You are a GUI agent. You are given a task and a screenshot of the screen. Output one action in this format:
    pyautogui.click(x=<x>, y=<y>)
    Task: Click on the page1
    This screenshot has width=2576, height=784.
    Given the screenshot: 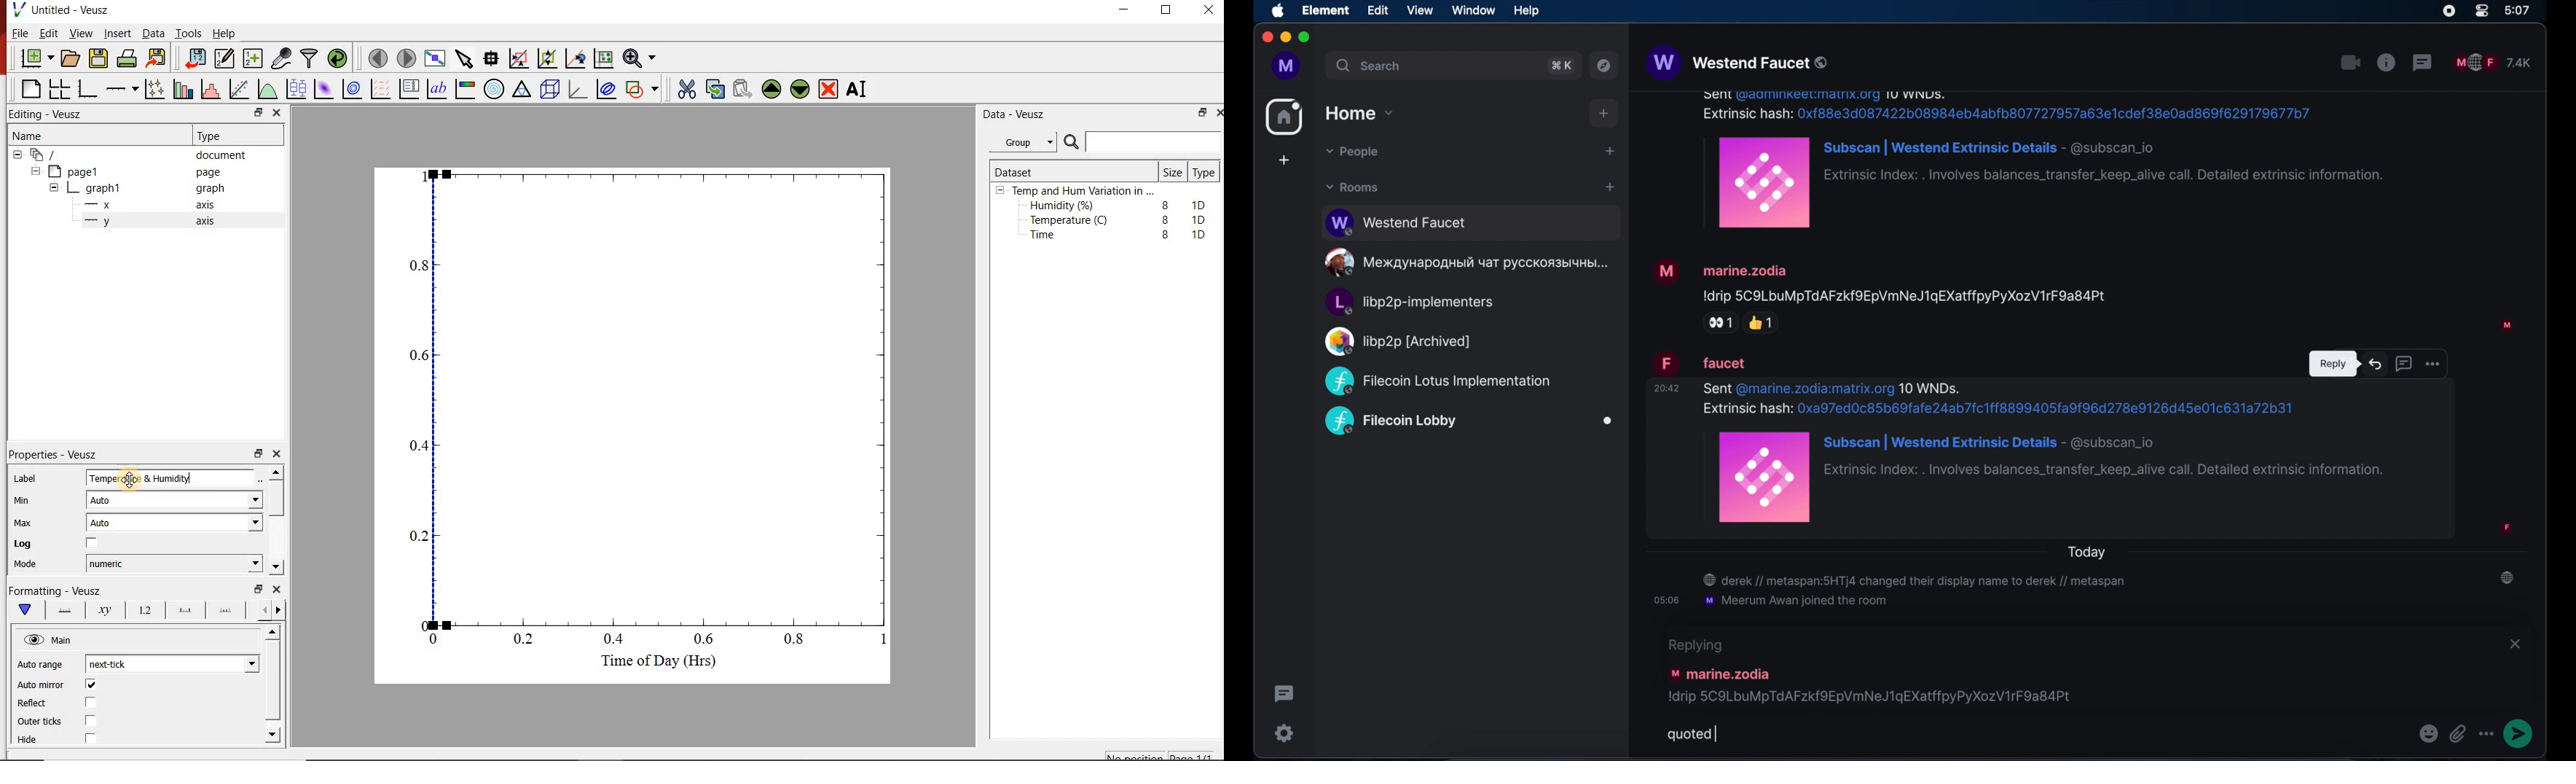 What is the action you would take?
    pyautogui.click(x=82, y=171)
    